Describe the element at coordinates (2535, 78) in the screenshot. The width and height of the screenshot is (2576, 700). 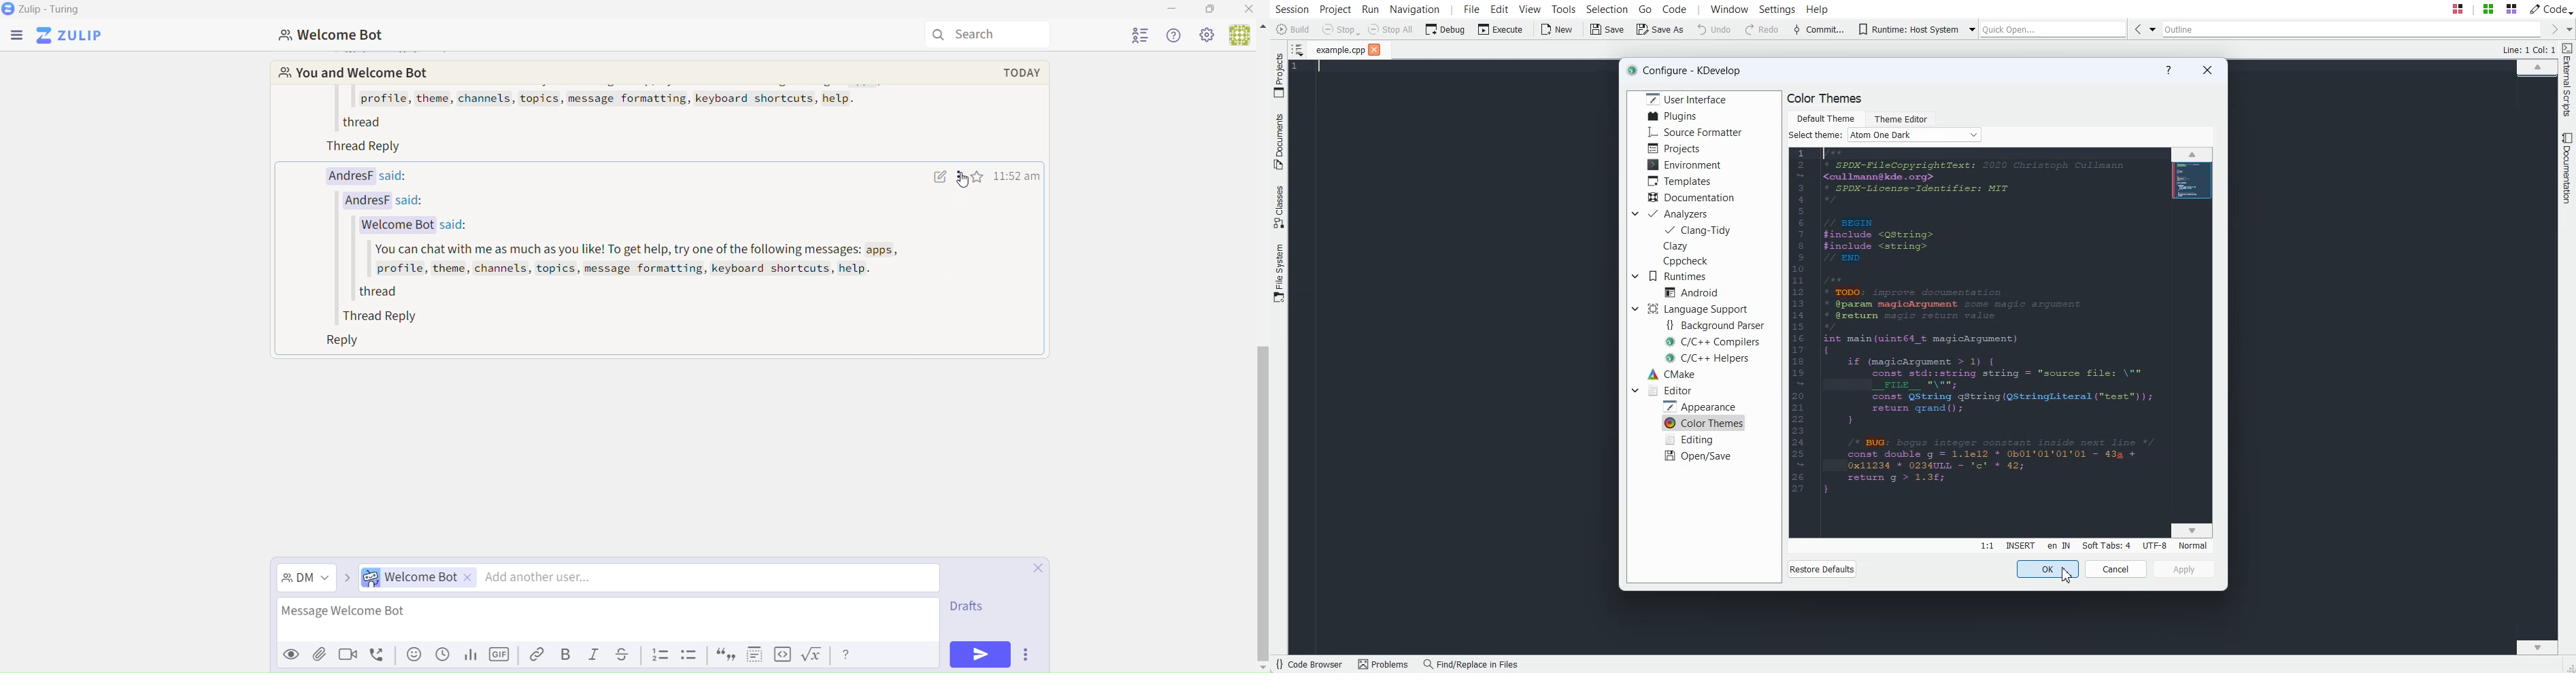
I see `File Overview` at that location.